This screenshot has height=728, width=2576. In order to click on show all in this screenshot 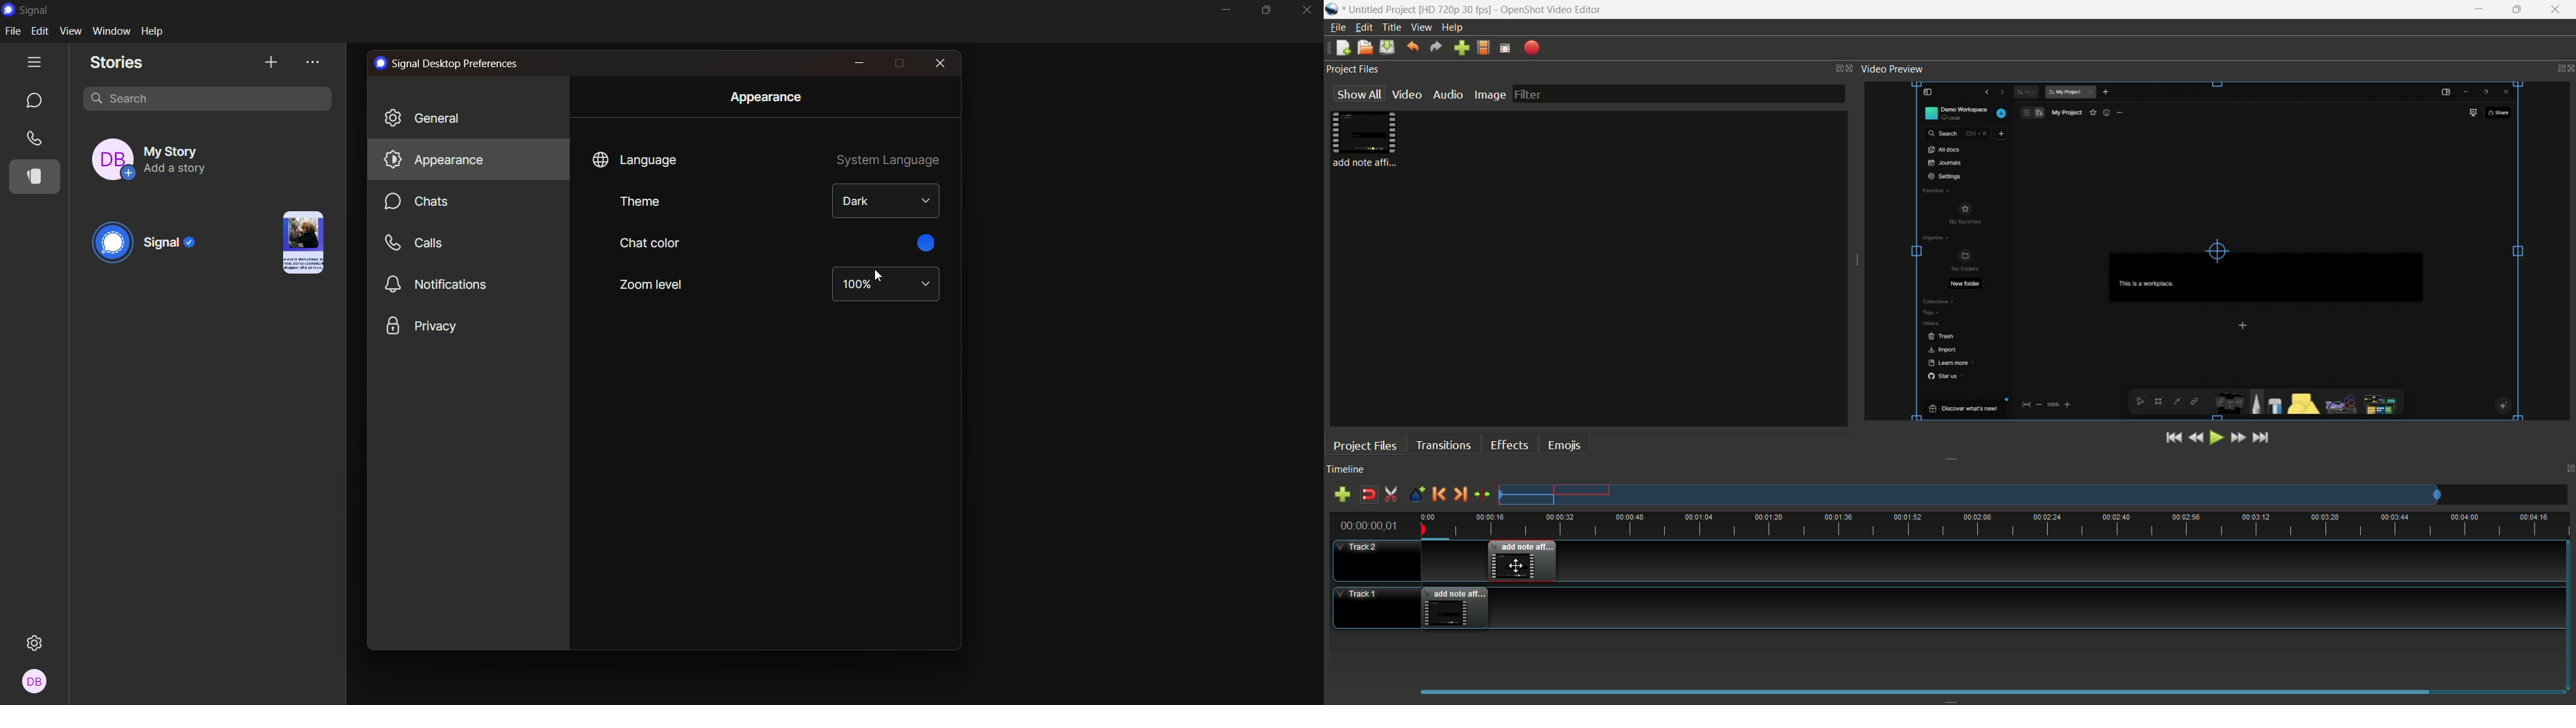, I will do `click(1356, 95)`.